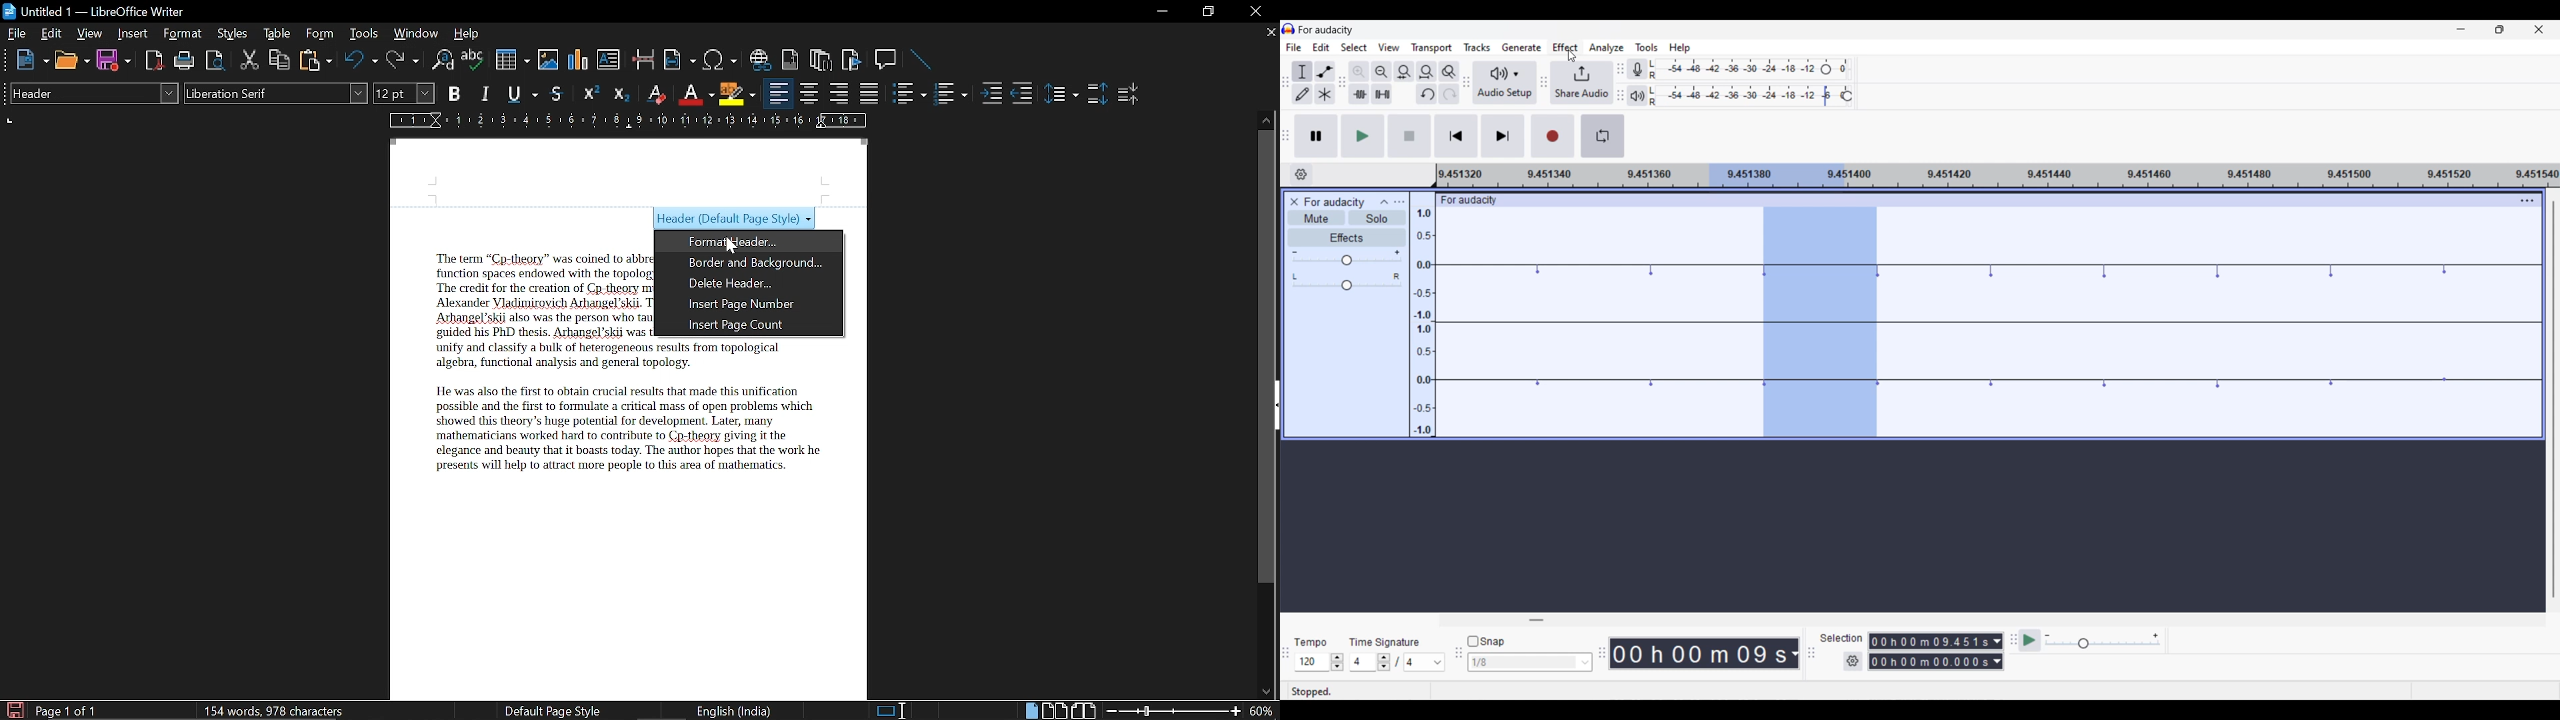 The image size is (2576, 728). Describe the element at coordinates (1477, 47) in the screenshot. I see `Tracks menu` at that location.